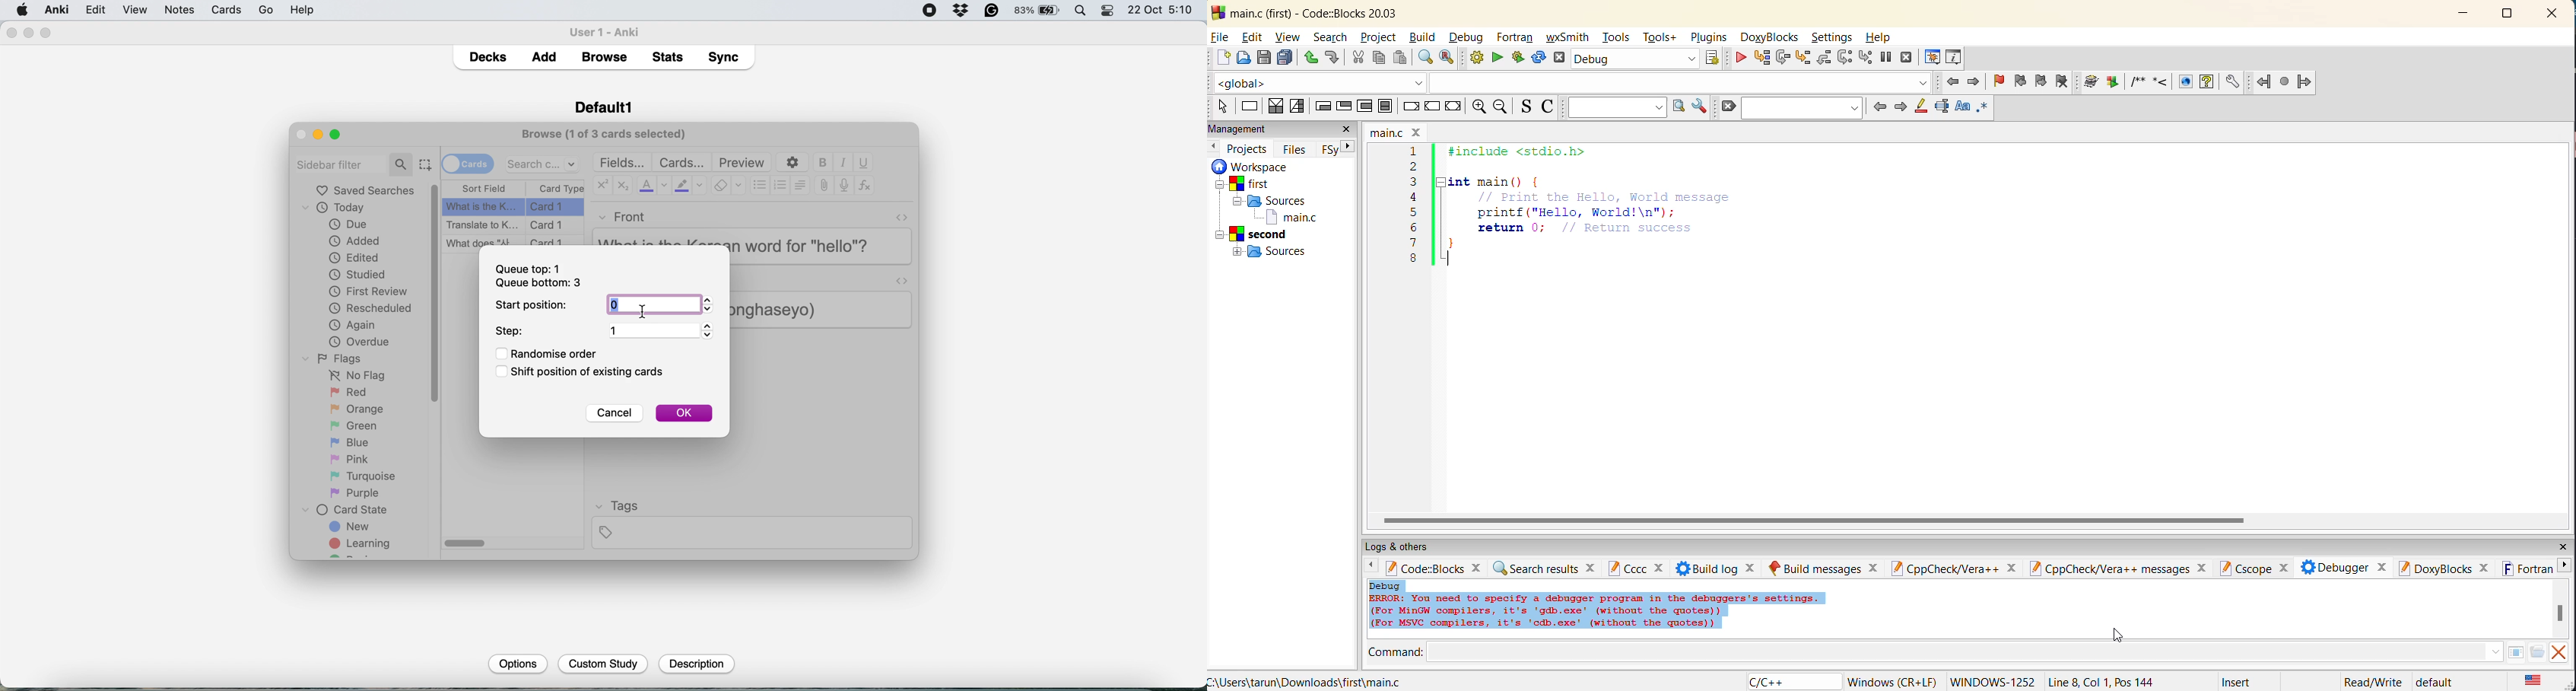  I want to click on flags, so click(335, 358).